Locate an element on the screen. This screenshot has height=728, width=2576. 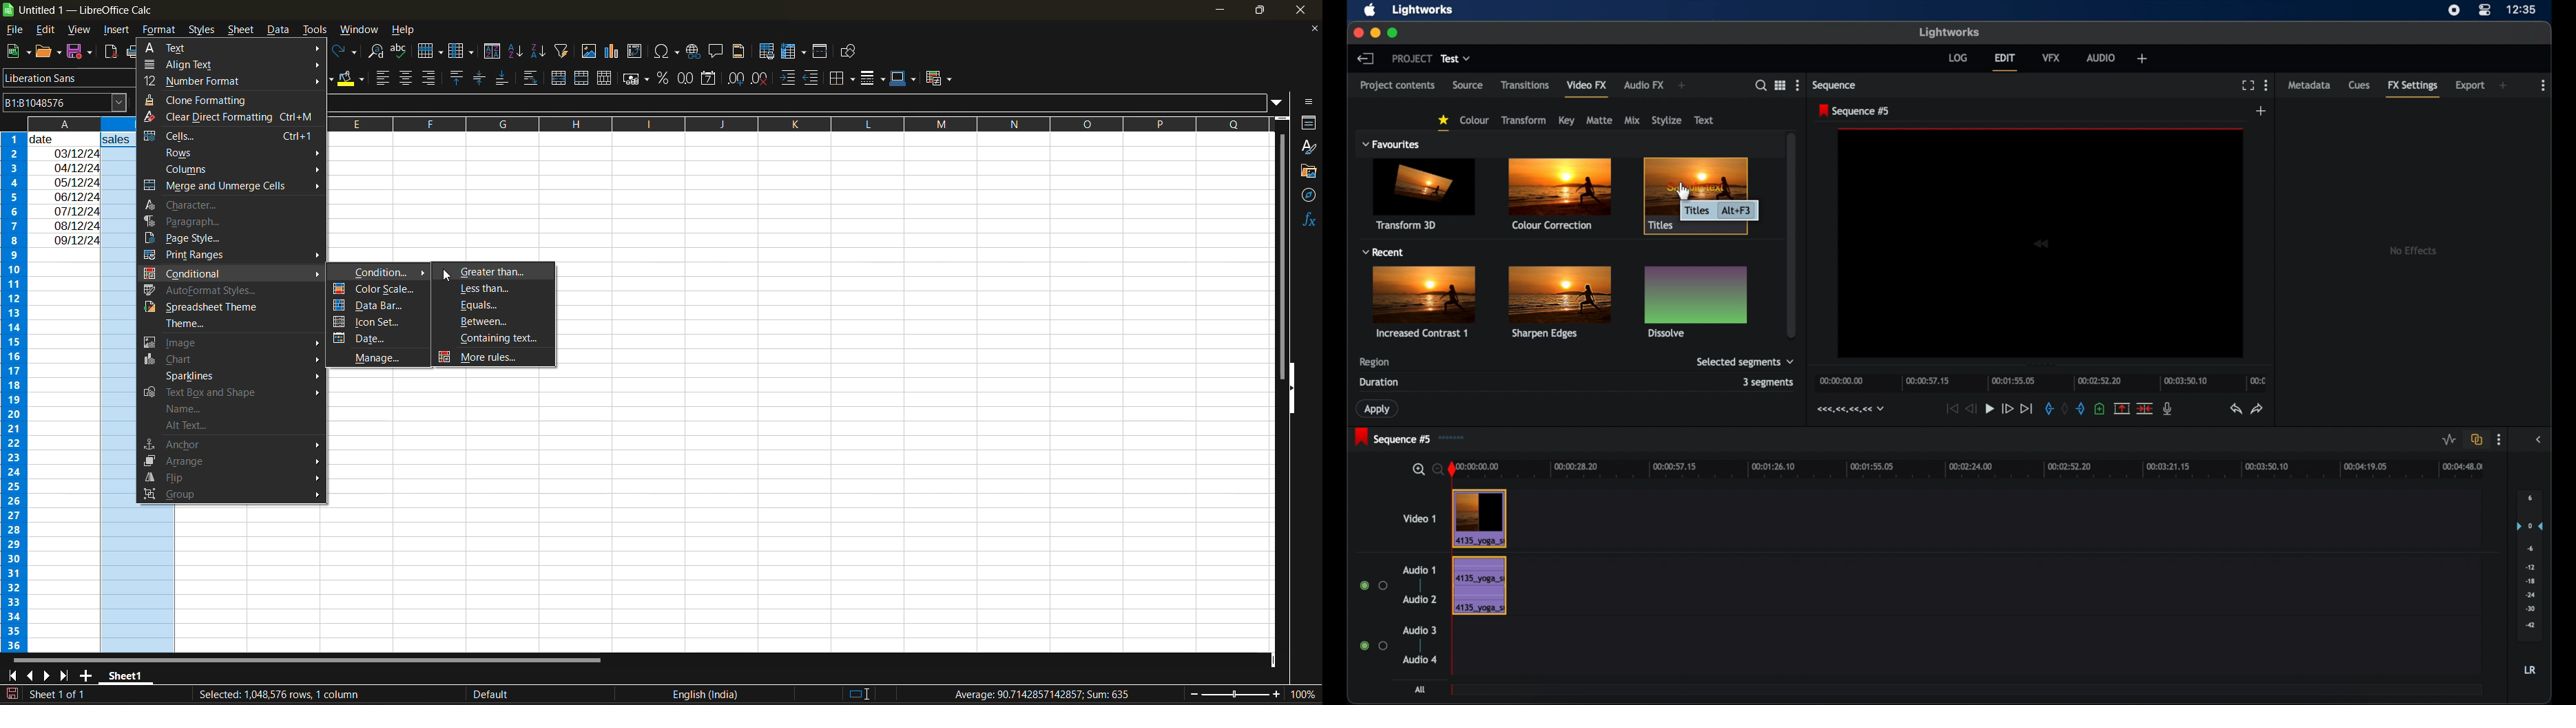
alt text is located at coordinates (200, 428).